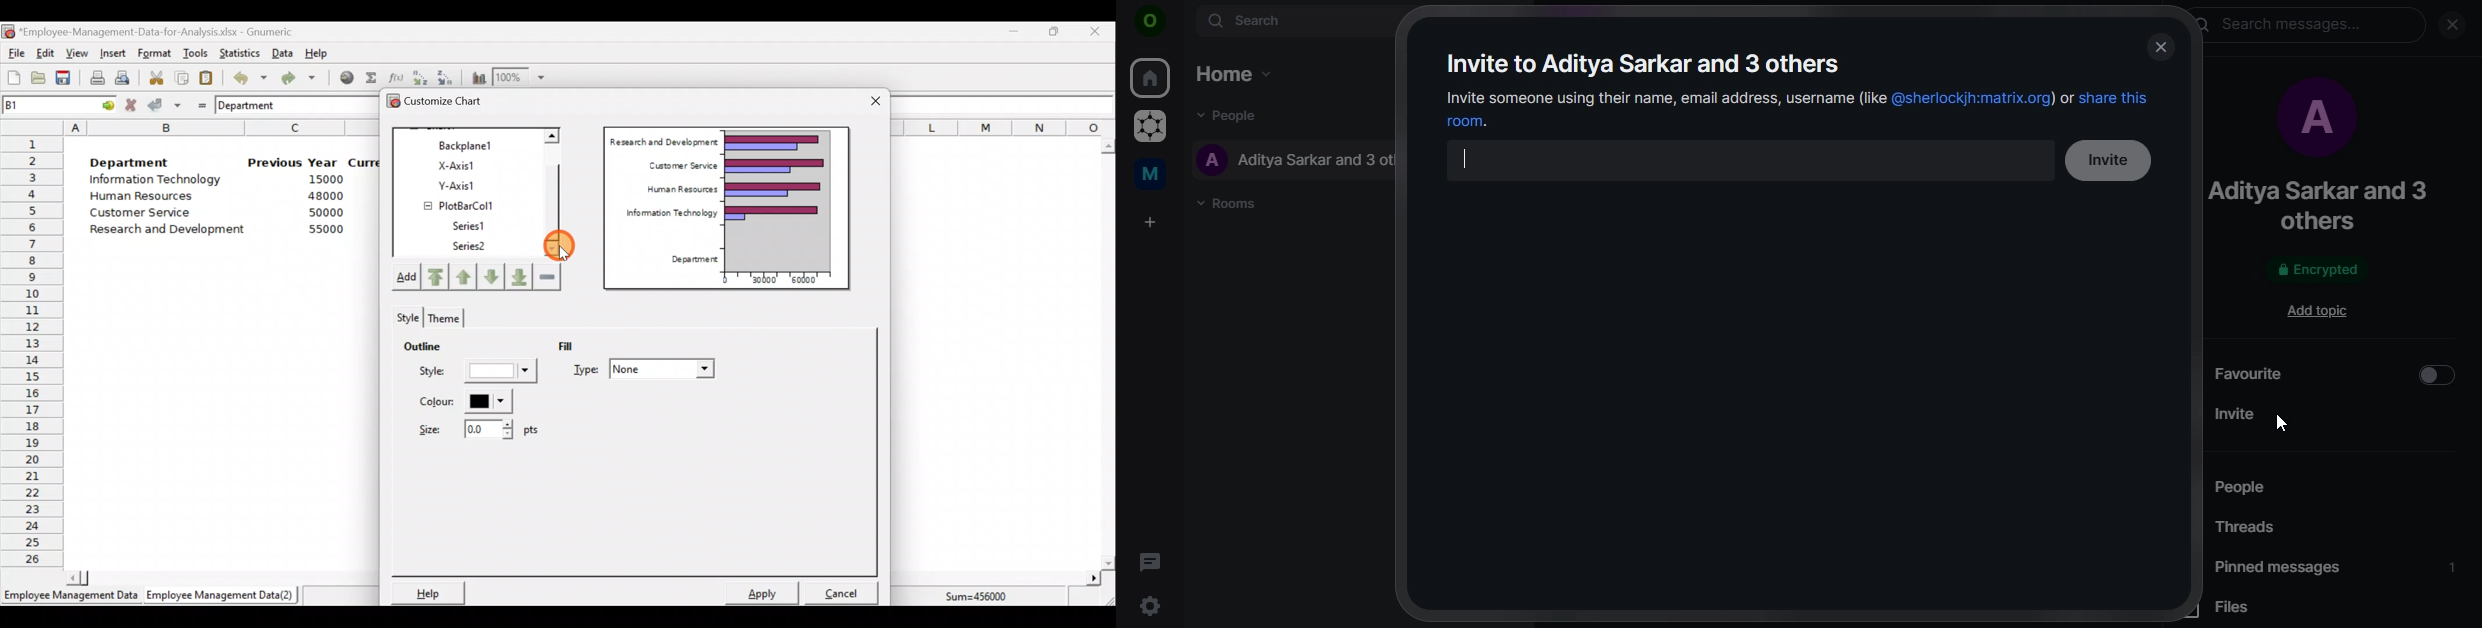 The image size is (2492, 644). I want to click on Move downward, so click(520, 276).